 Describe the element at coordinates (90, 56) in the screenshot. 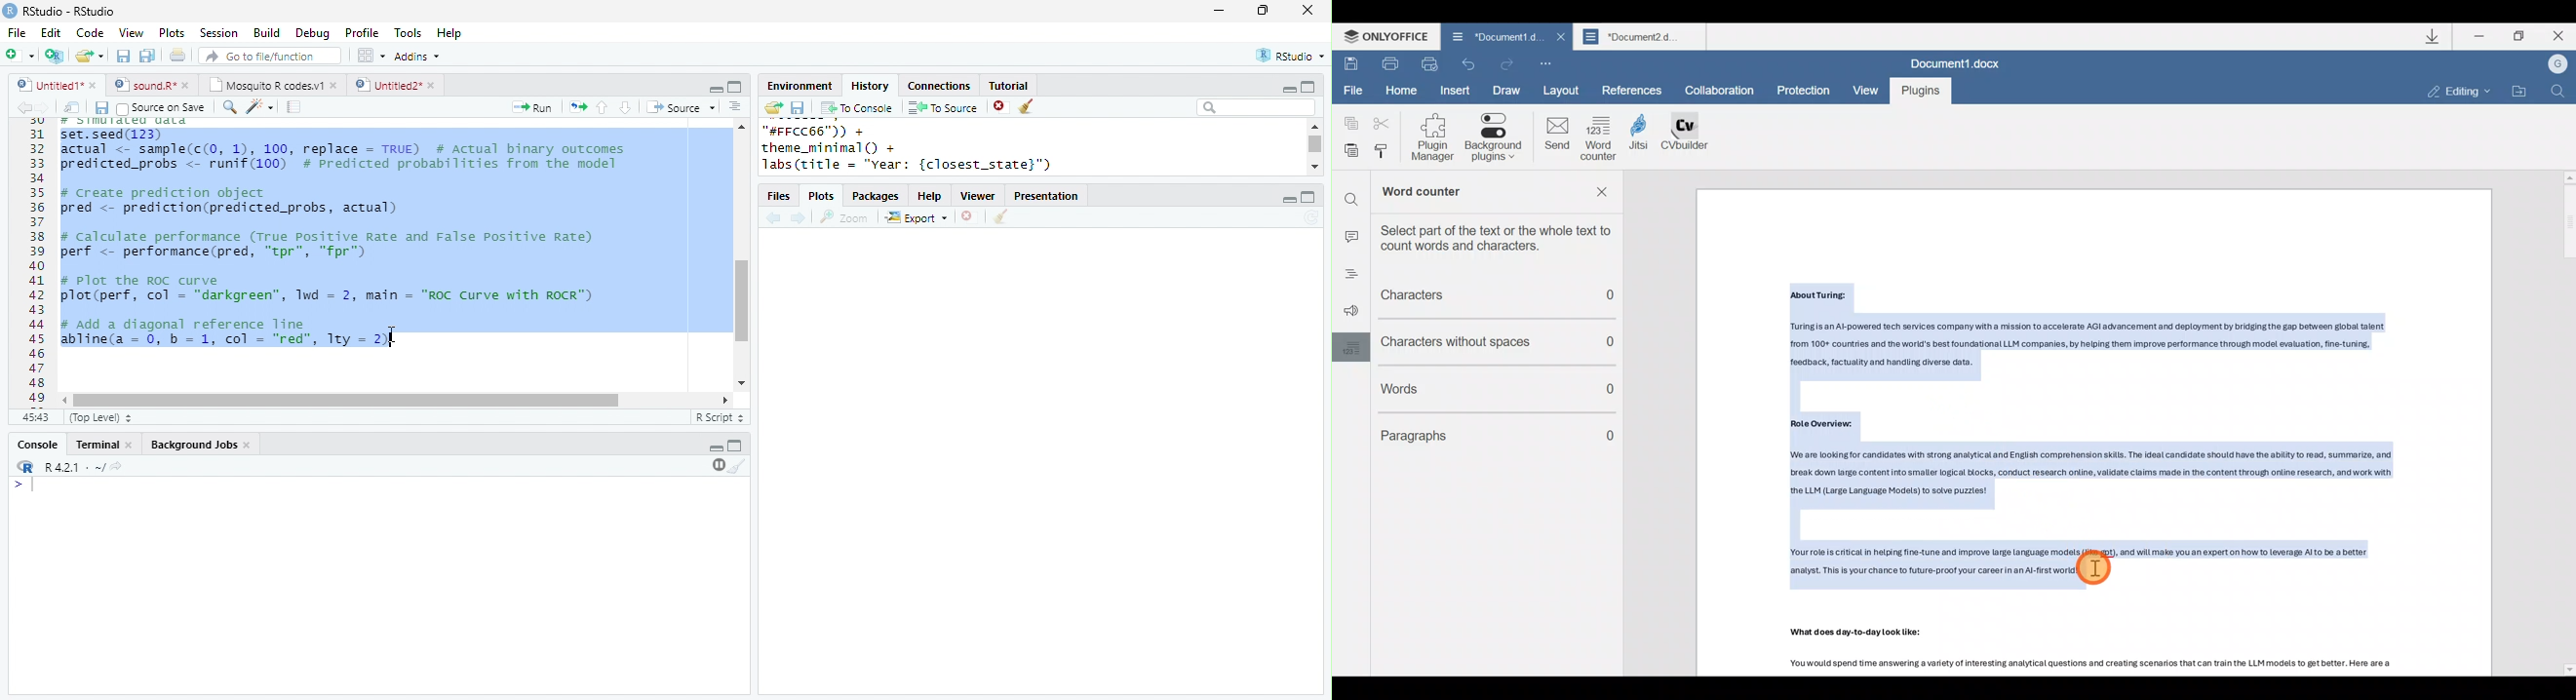

I see `open file` at that location.